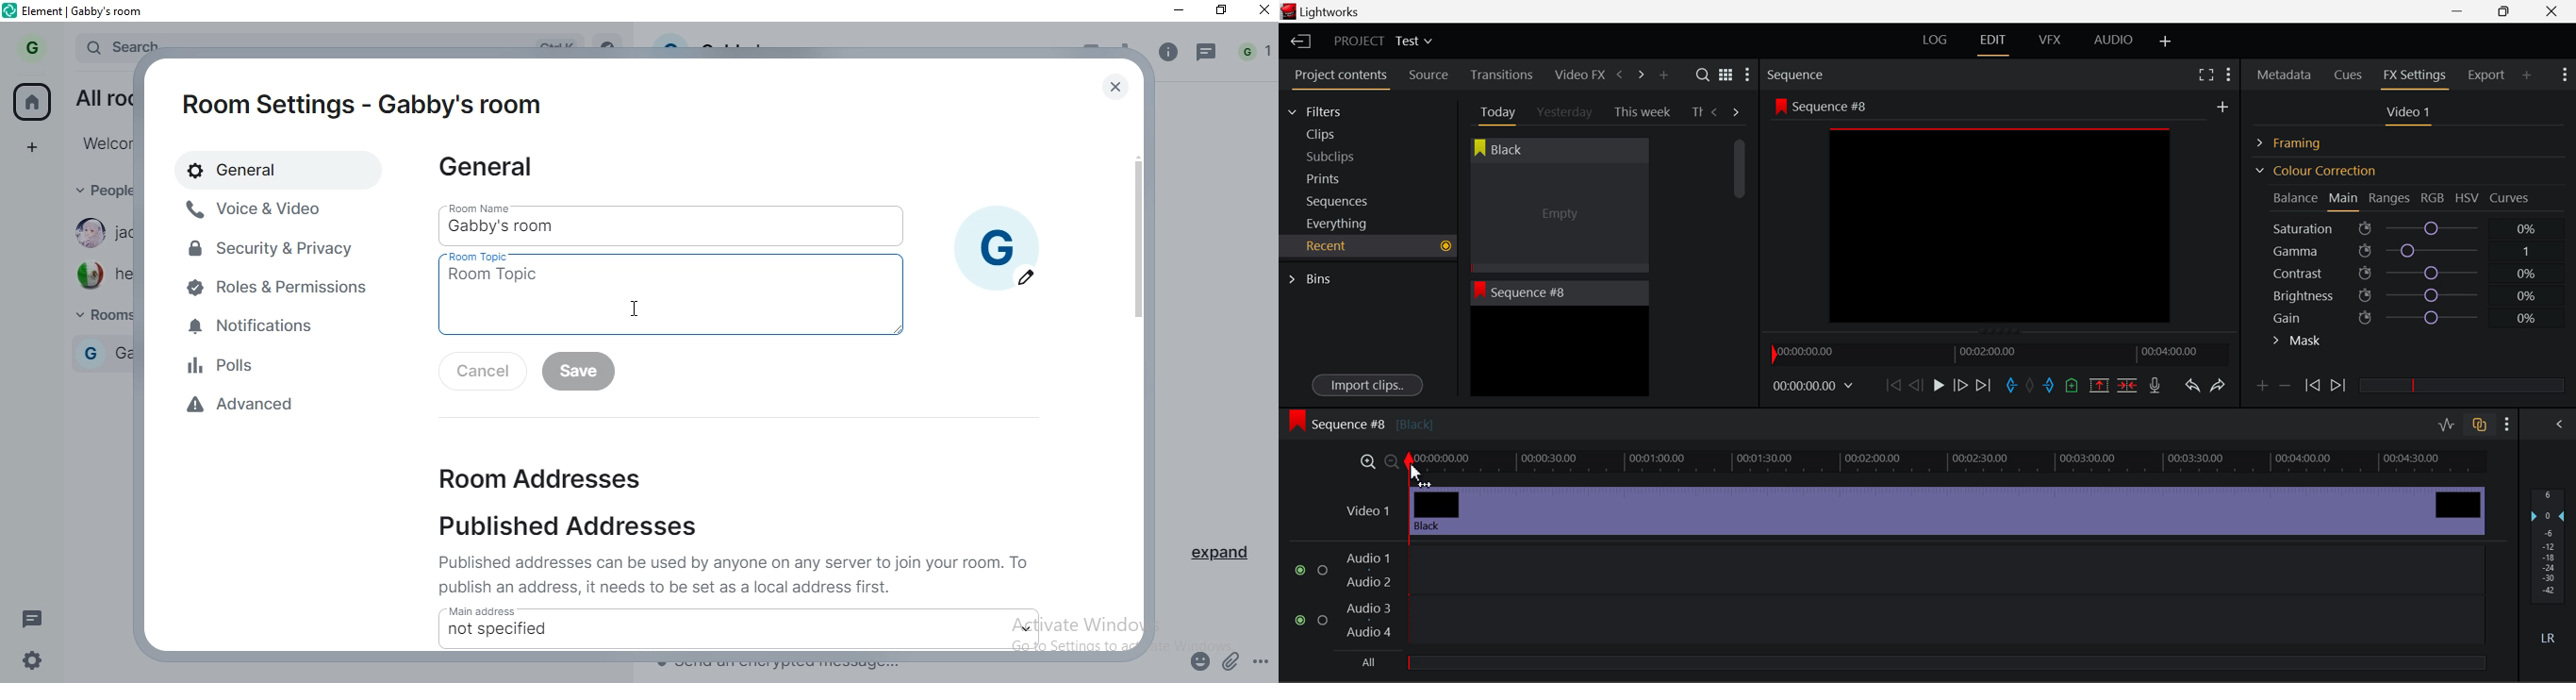  Describe the element at coordinates (499, 630) in the screenshot. I see `not specified` at that location.